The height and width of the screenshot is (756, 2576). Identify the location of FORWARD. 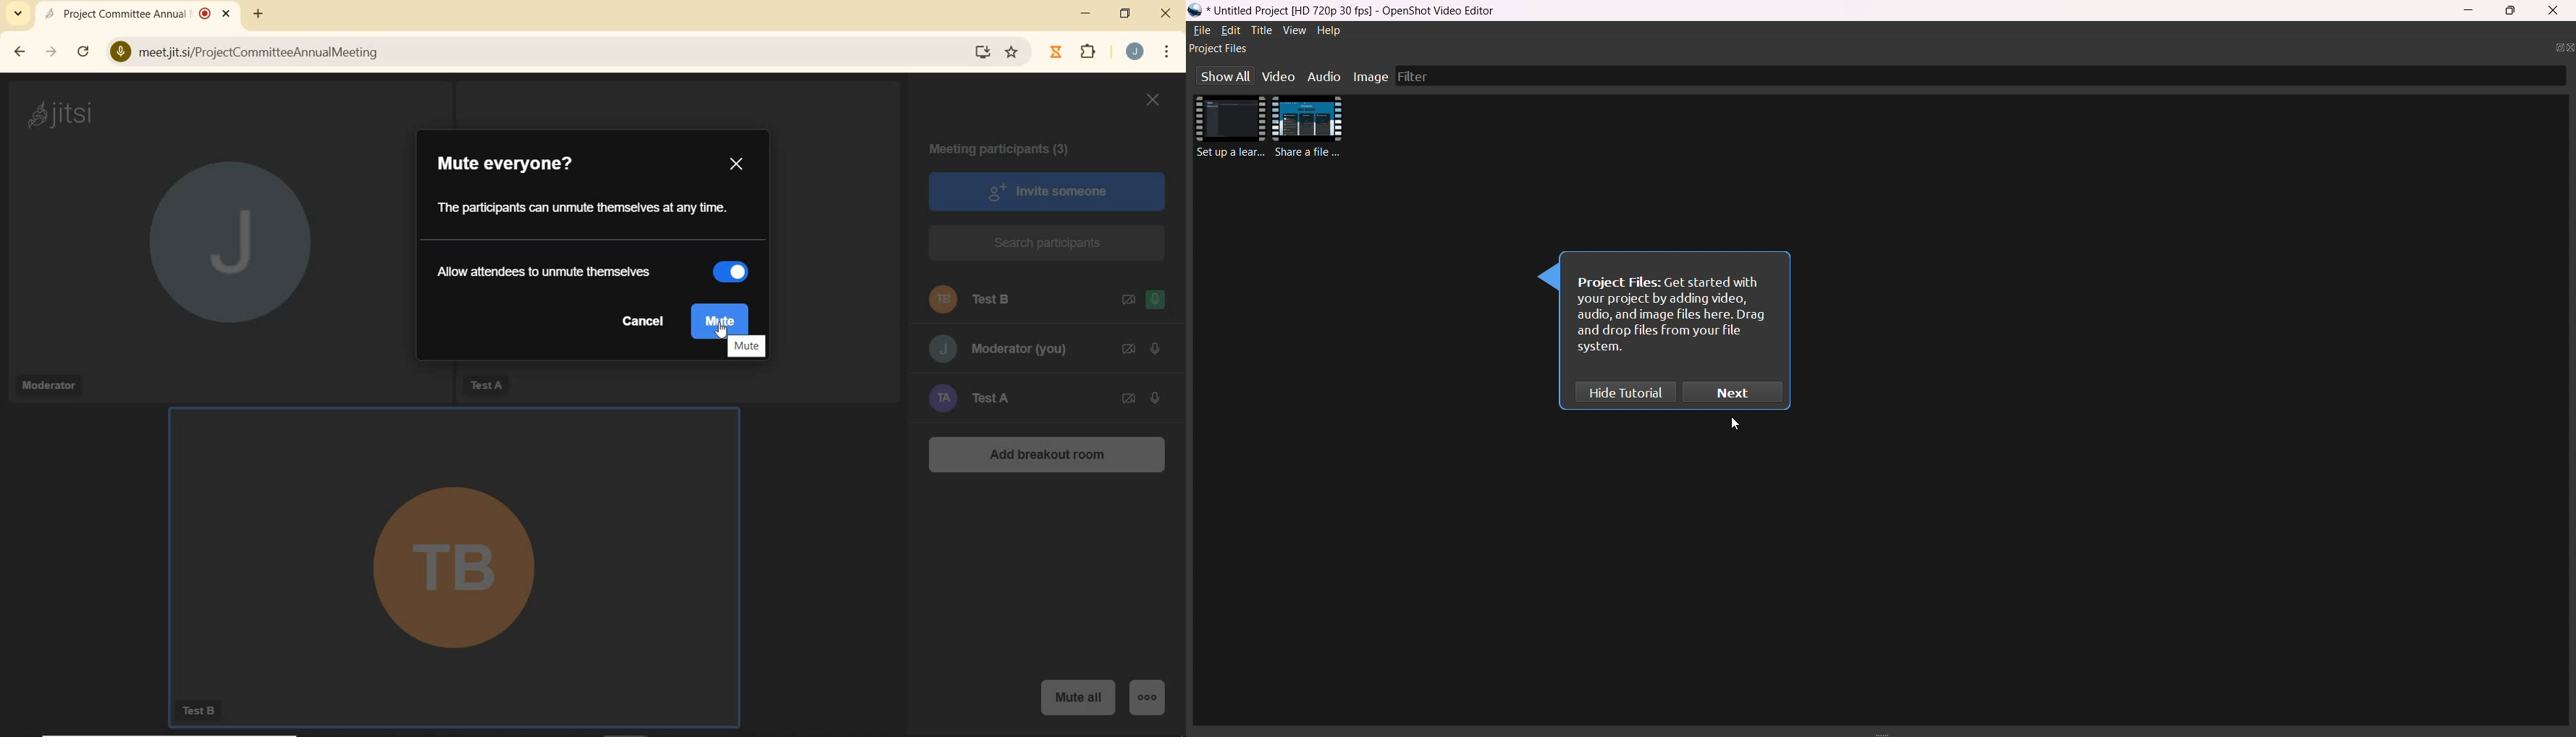
(51, 54).